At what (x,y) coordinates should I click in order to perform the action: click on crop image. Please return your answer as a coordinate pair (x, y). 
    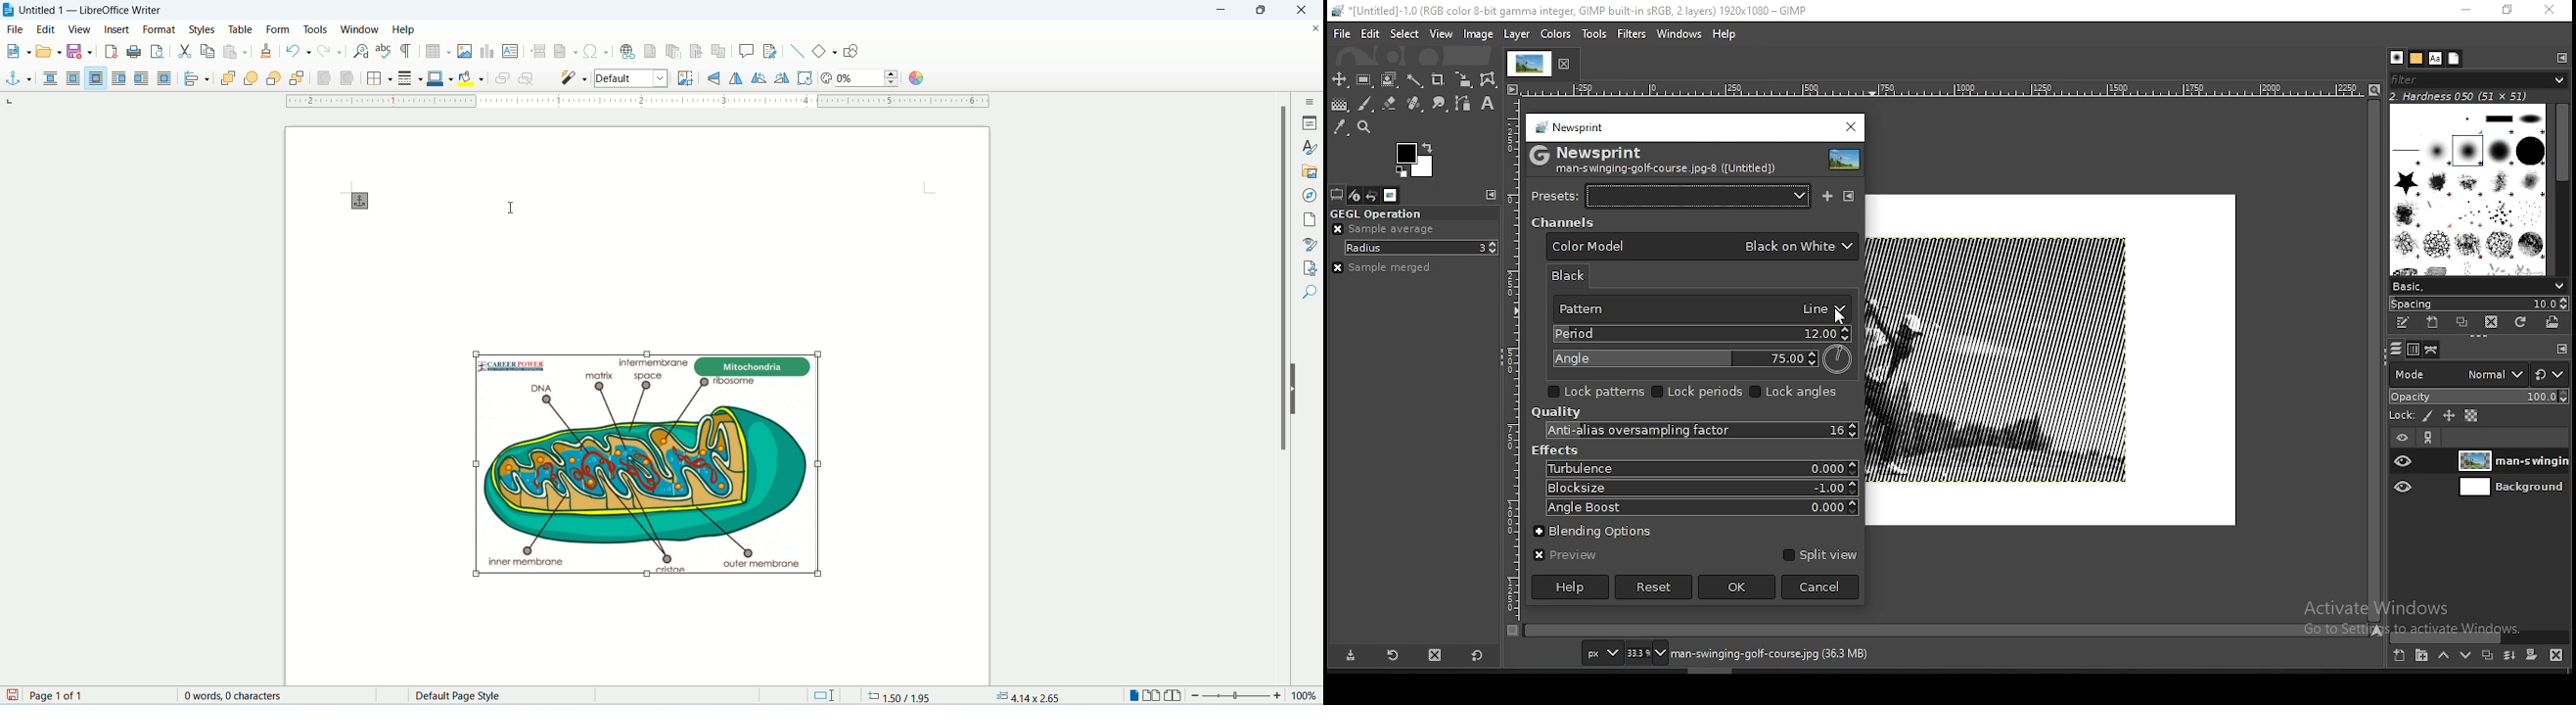
    Looking at the image, I should click on (683, 78).